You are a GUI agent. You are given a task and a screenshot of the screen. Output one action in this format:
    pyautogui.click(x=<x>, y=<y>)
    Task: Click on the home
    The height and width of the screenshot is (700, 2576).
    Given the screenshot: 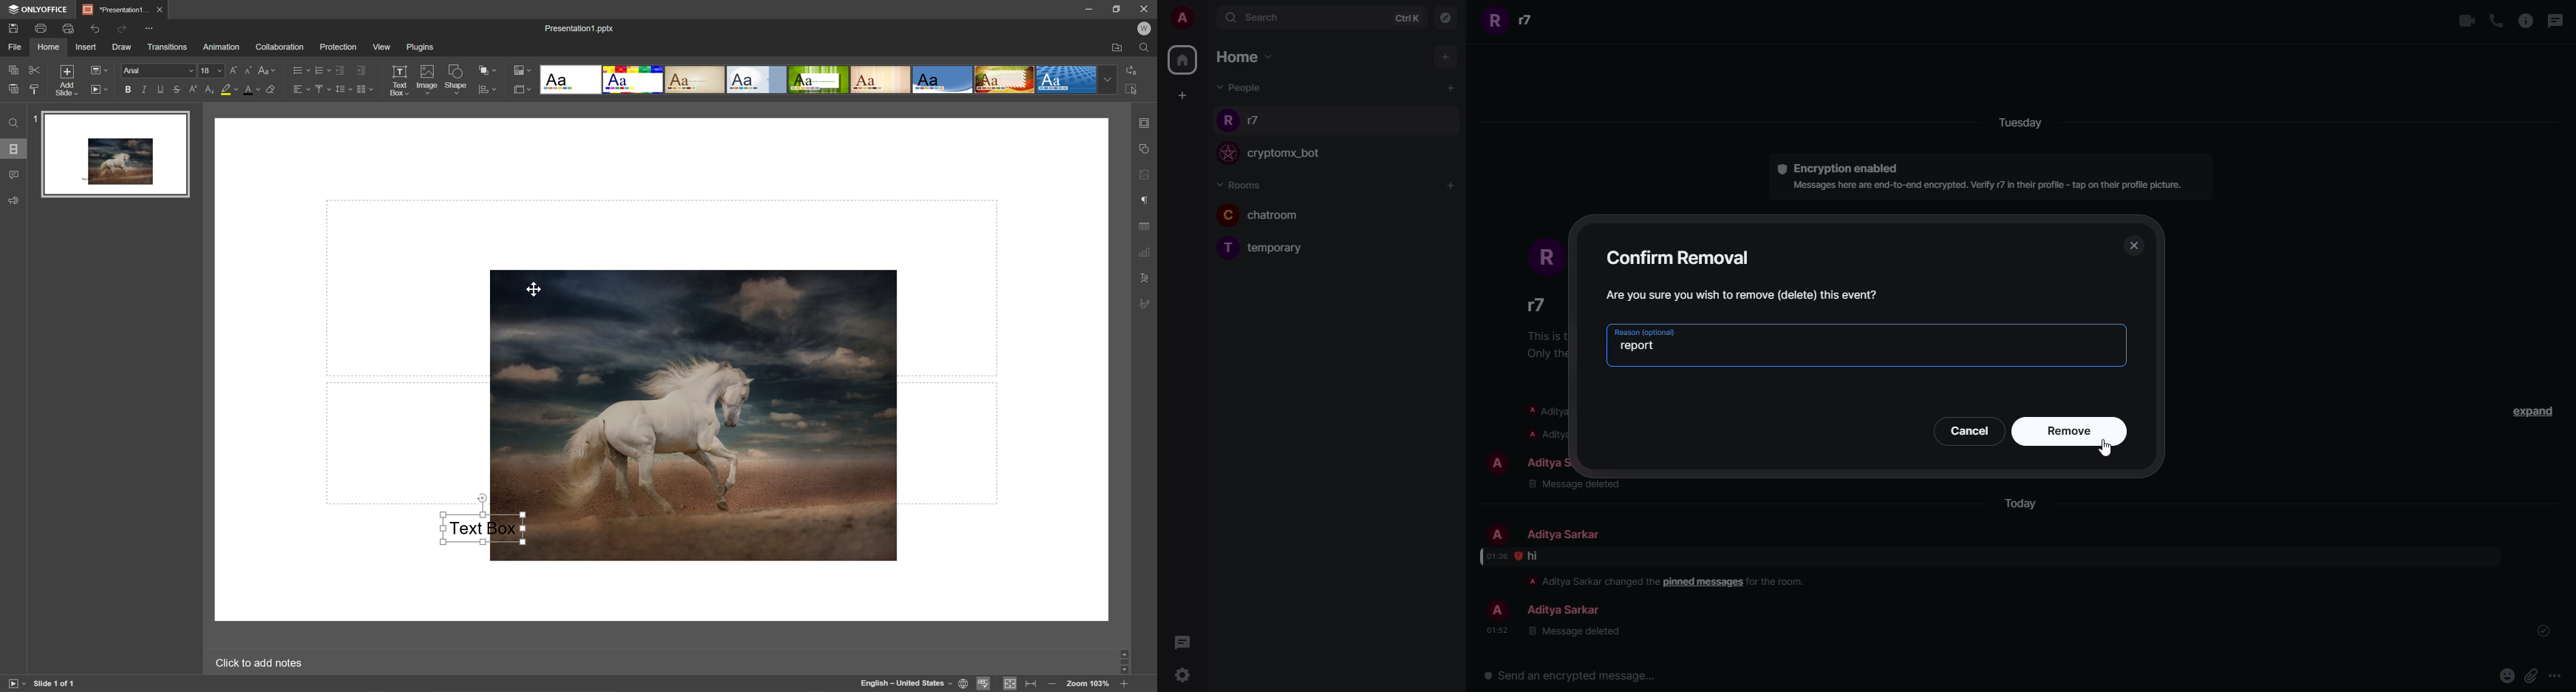 What is the action you would take?
    pyautogui.click(x=1244, y=57)
    